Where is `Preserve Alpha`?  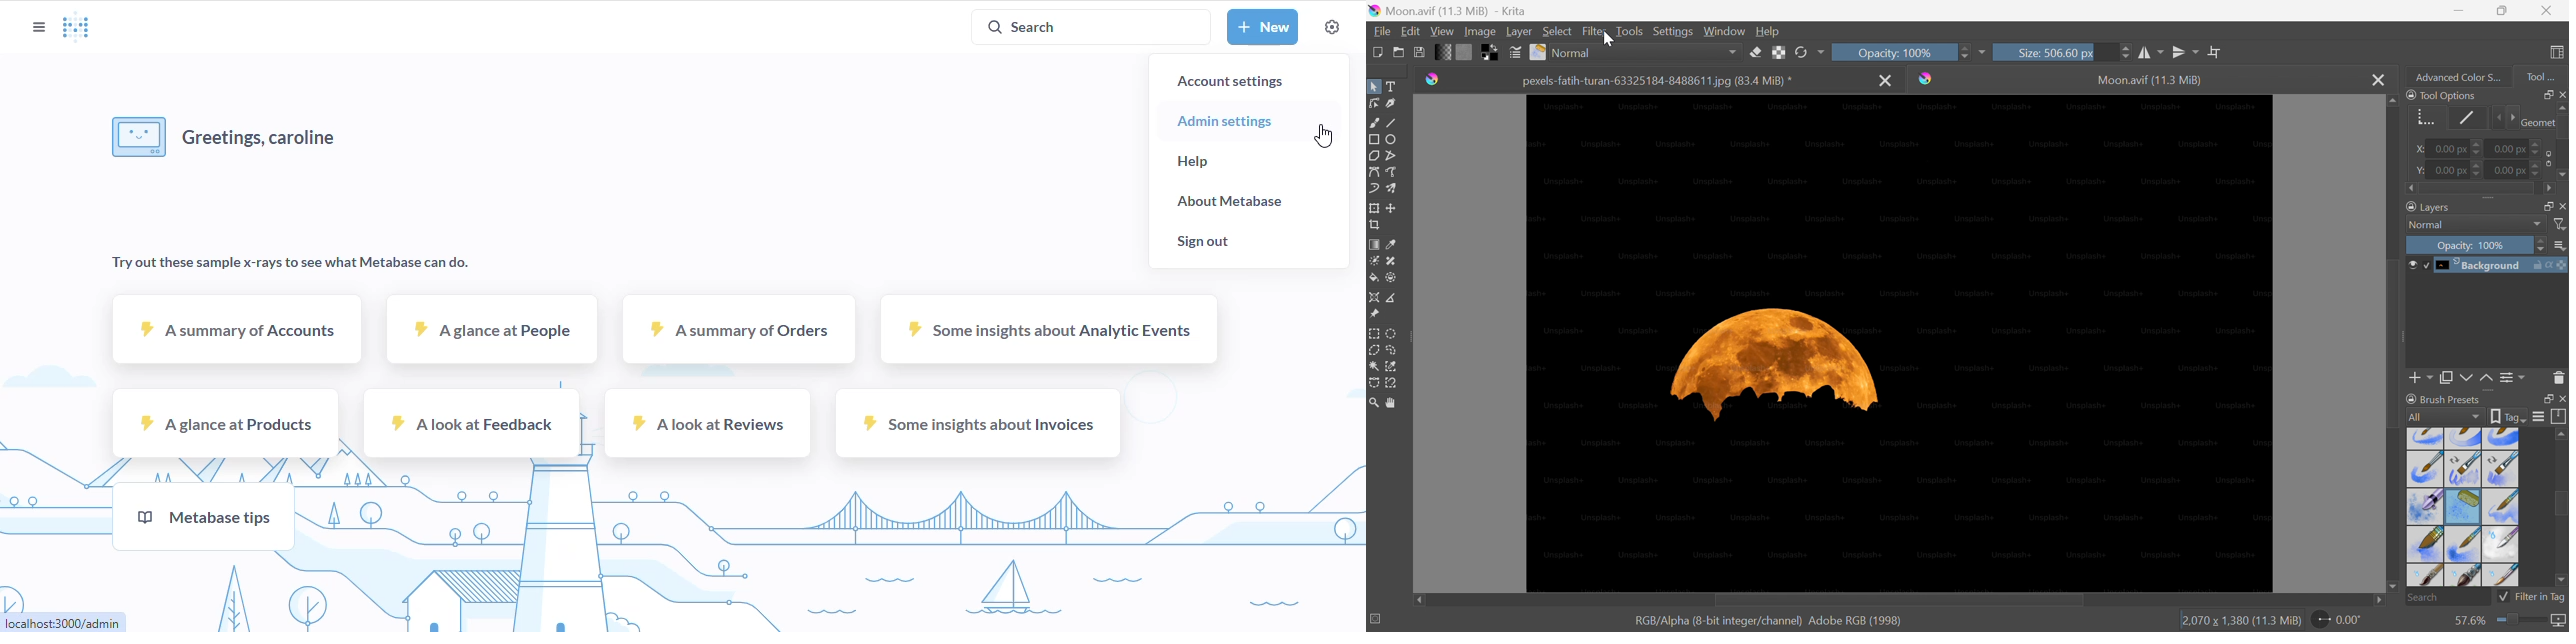 Preserve Alpha is located at coordinates (1777, 53).